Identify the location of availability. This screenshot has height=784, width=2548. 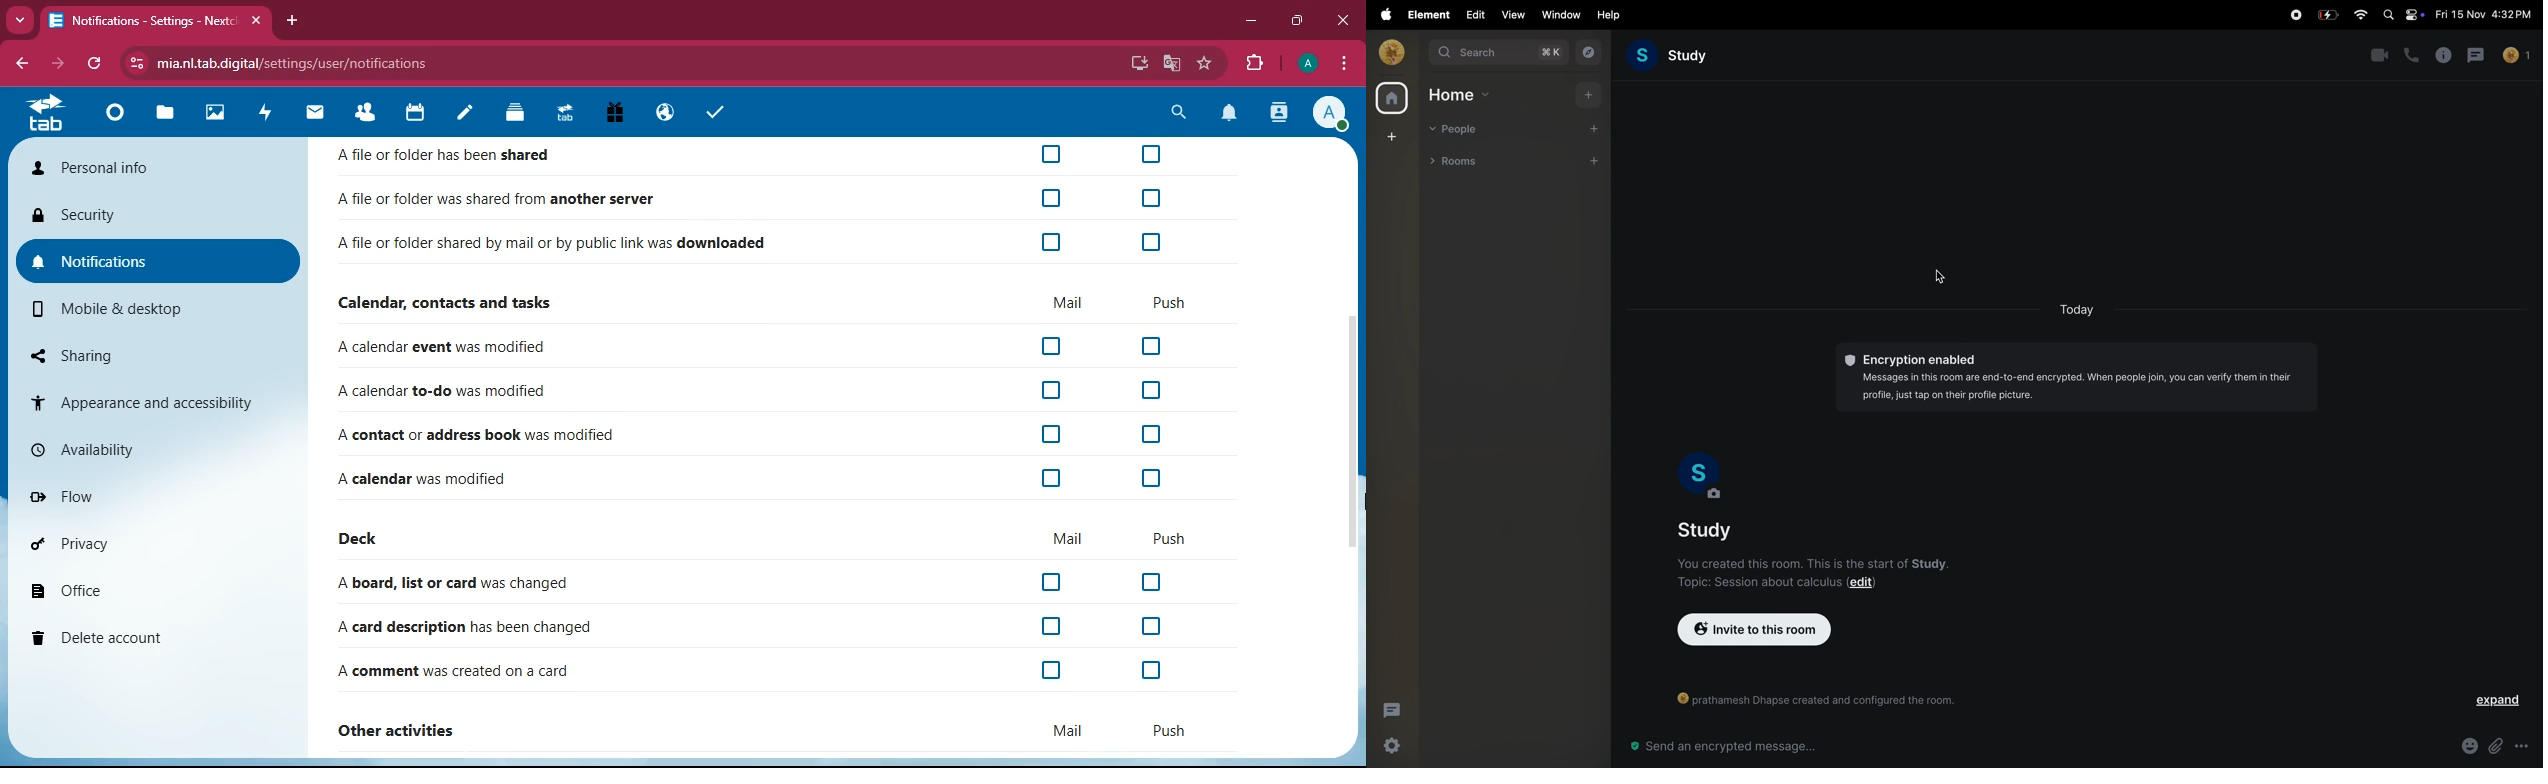
(156, 447).